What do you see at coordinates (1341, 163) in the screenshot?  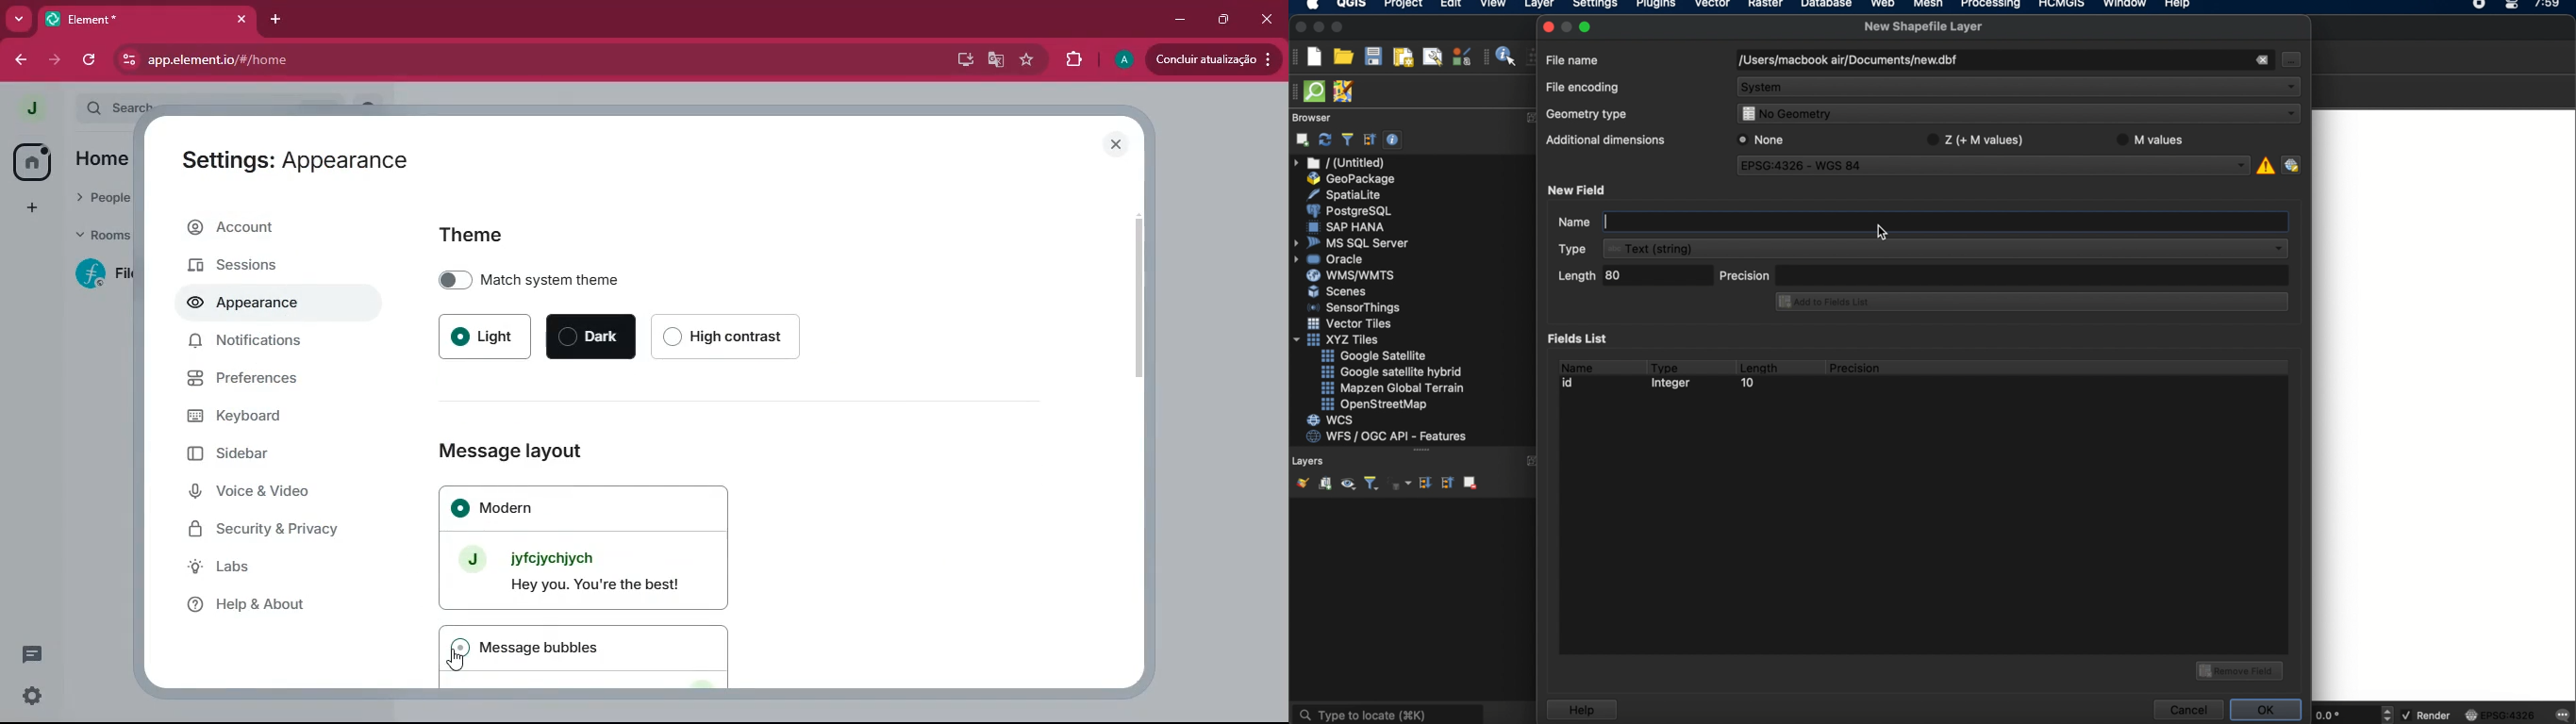 I see `untitled` at bounding box center [1341, 163].